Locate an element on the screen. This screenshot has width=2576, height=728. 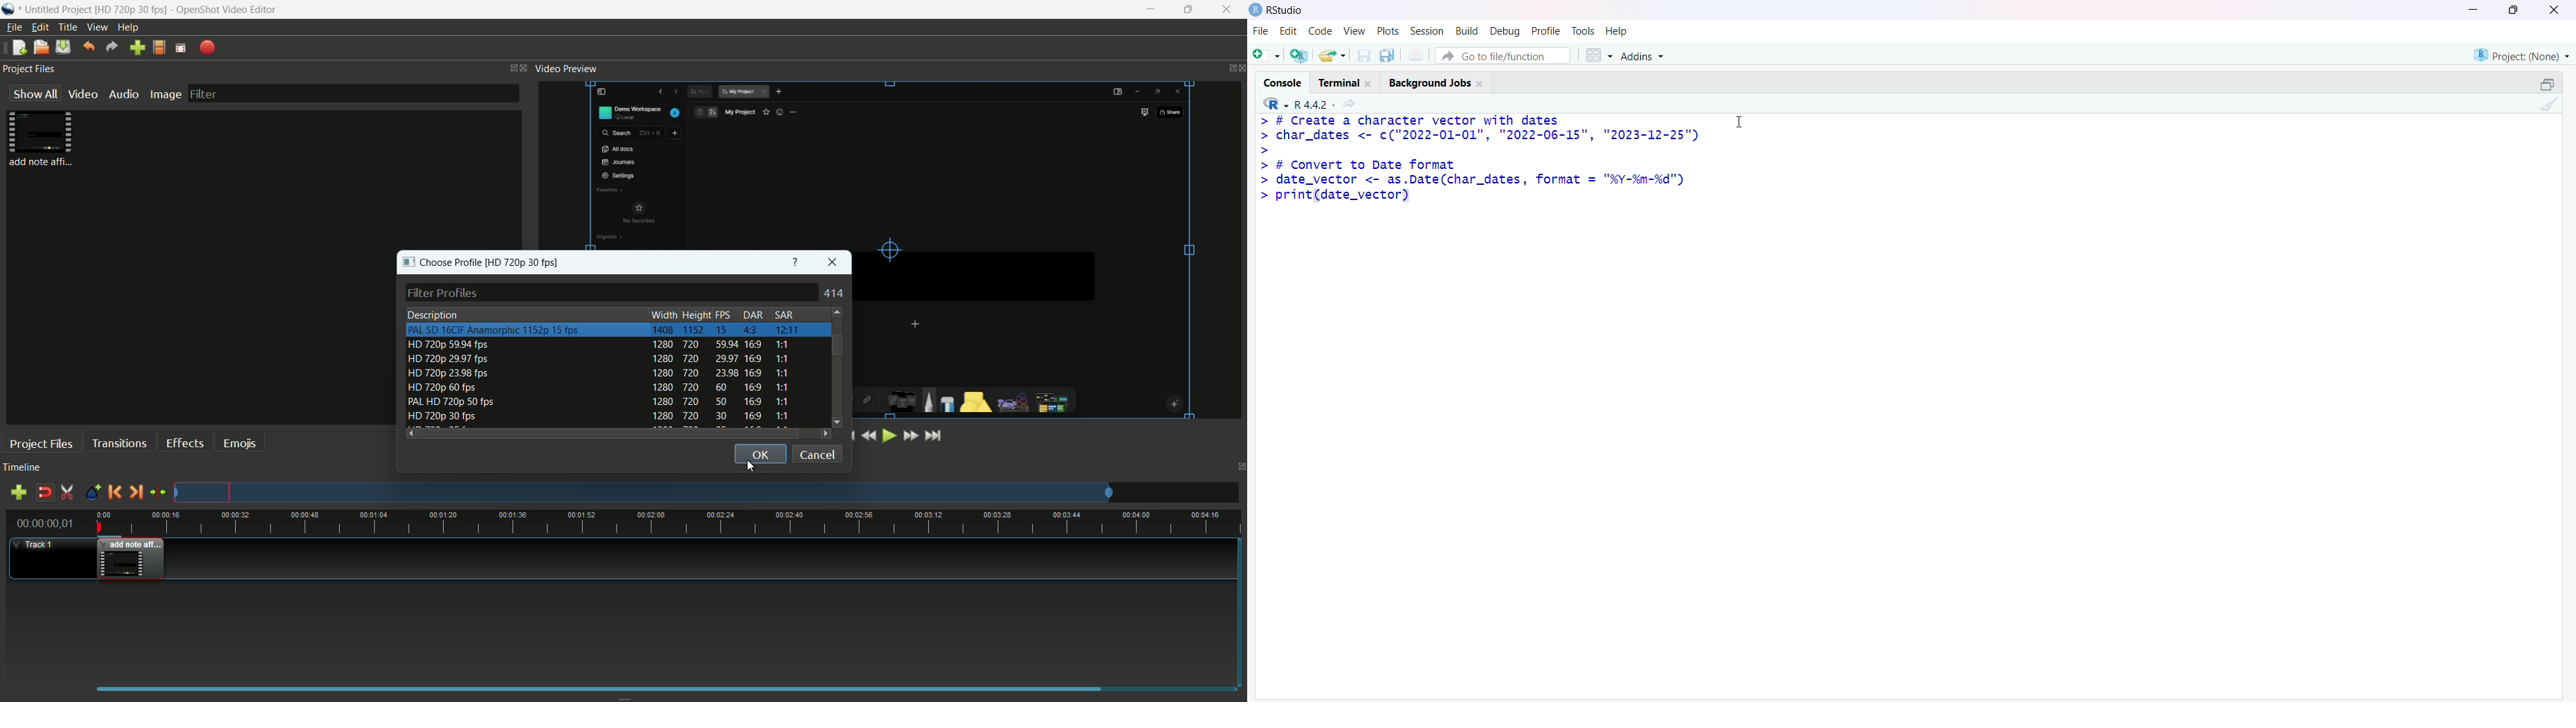
Profile is located at coordinates (1545, 29).